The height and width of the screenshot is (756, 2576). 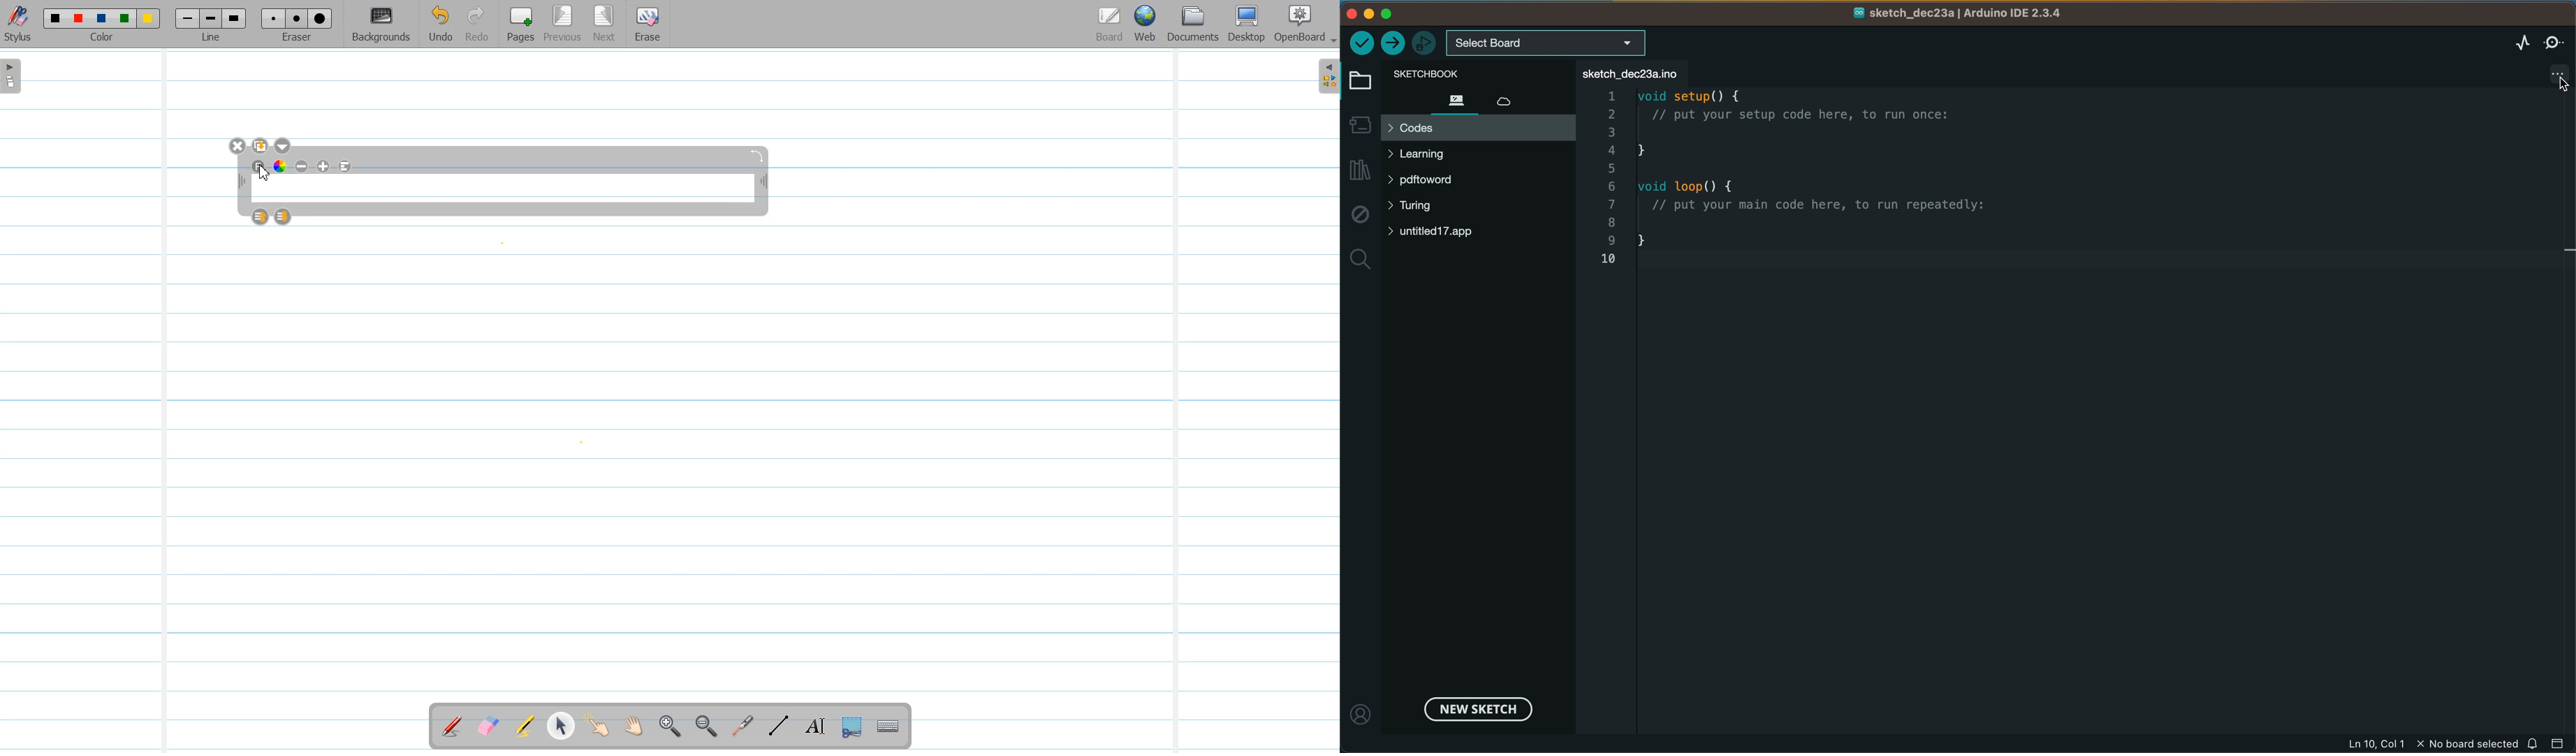 What do you see at coordinates (264, 173) in the screenshot?
I see `Cursor` at bounding box center [264, 173].